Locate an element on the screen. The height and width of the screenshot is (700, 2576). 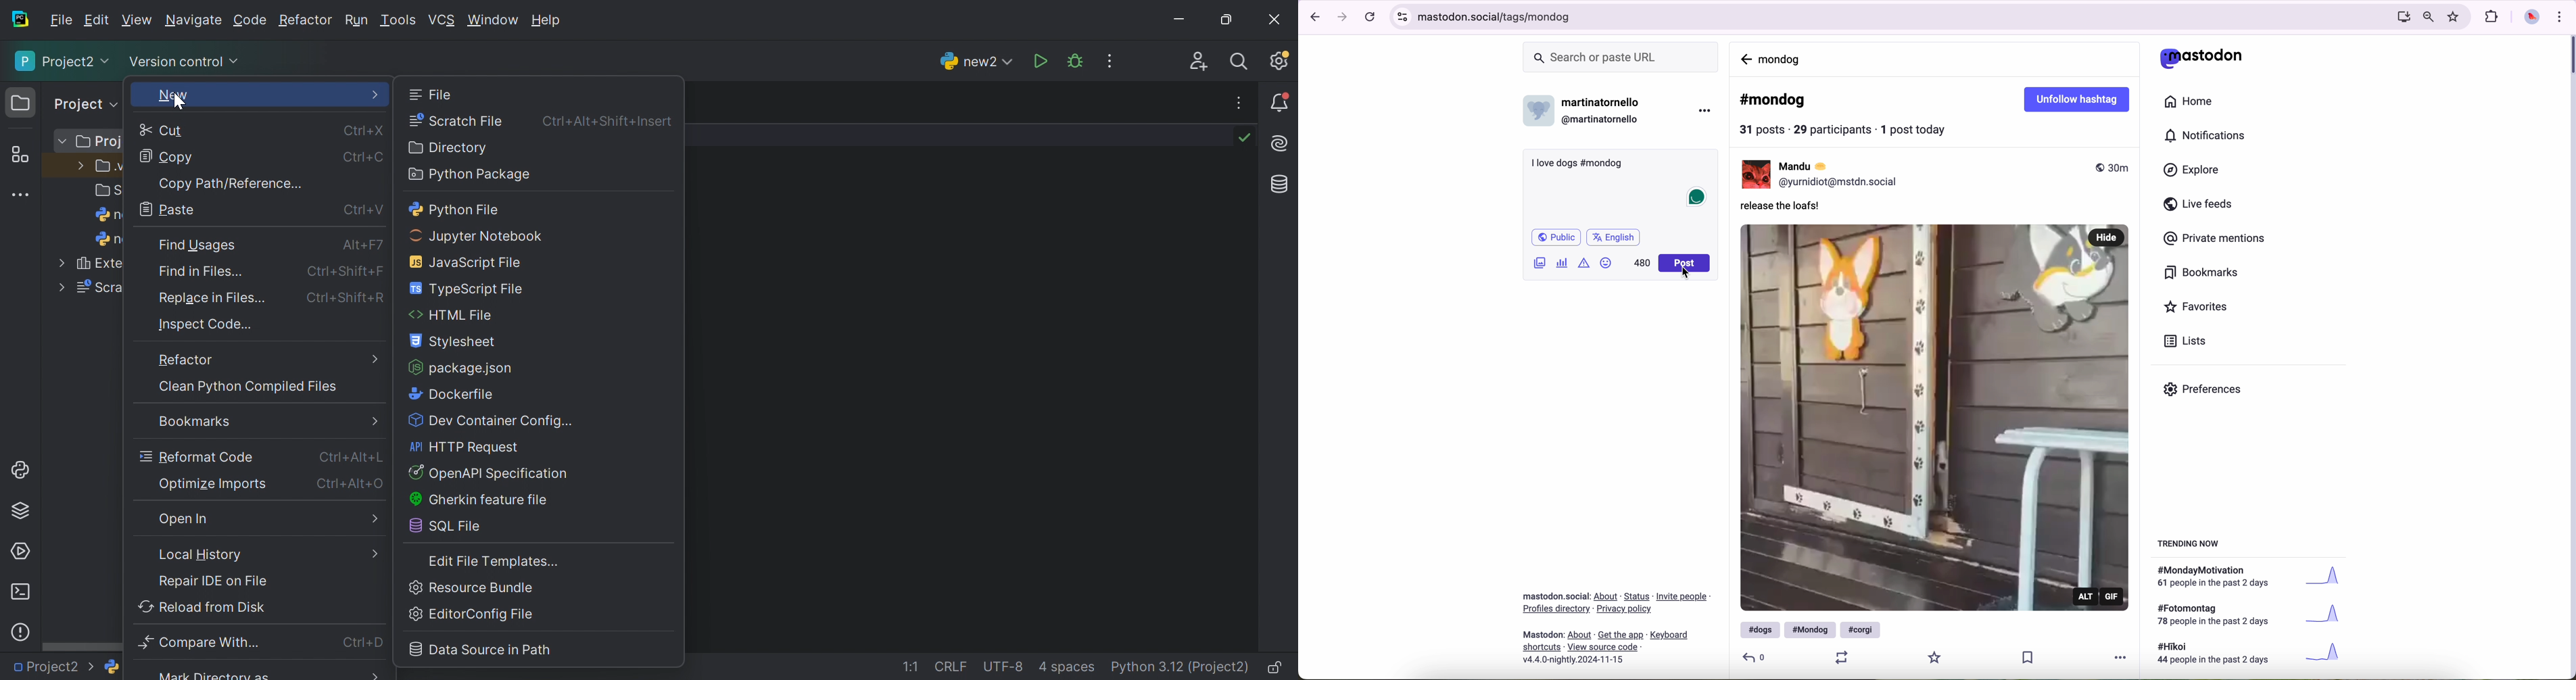
EditorConfig File is located at coordinates (470, 614).